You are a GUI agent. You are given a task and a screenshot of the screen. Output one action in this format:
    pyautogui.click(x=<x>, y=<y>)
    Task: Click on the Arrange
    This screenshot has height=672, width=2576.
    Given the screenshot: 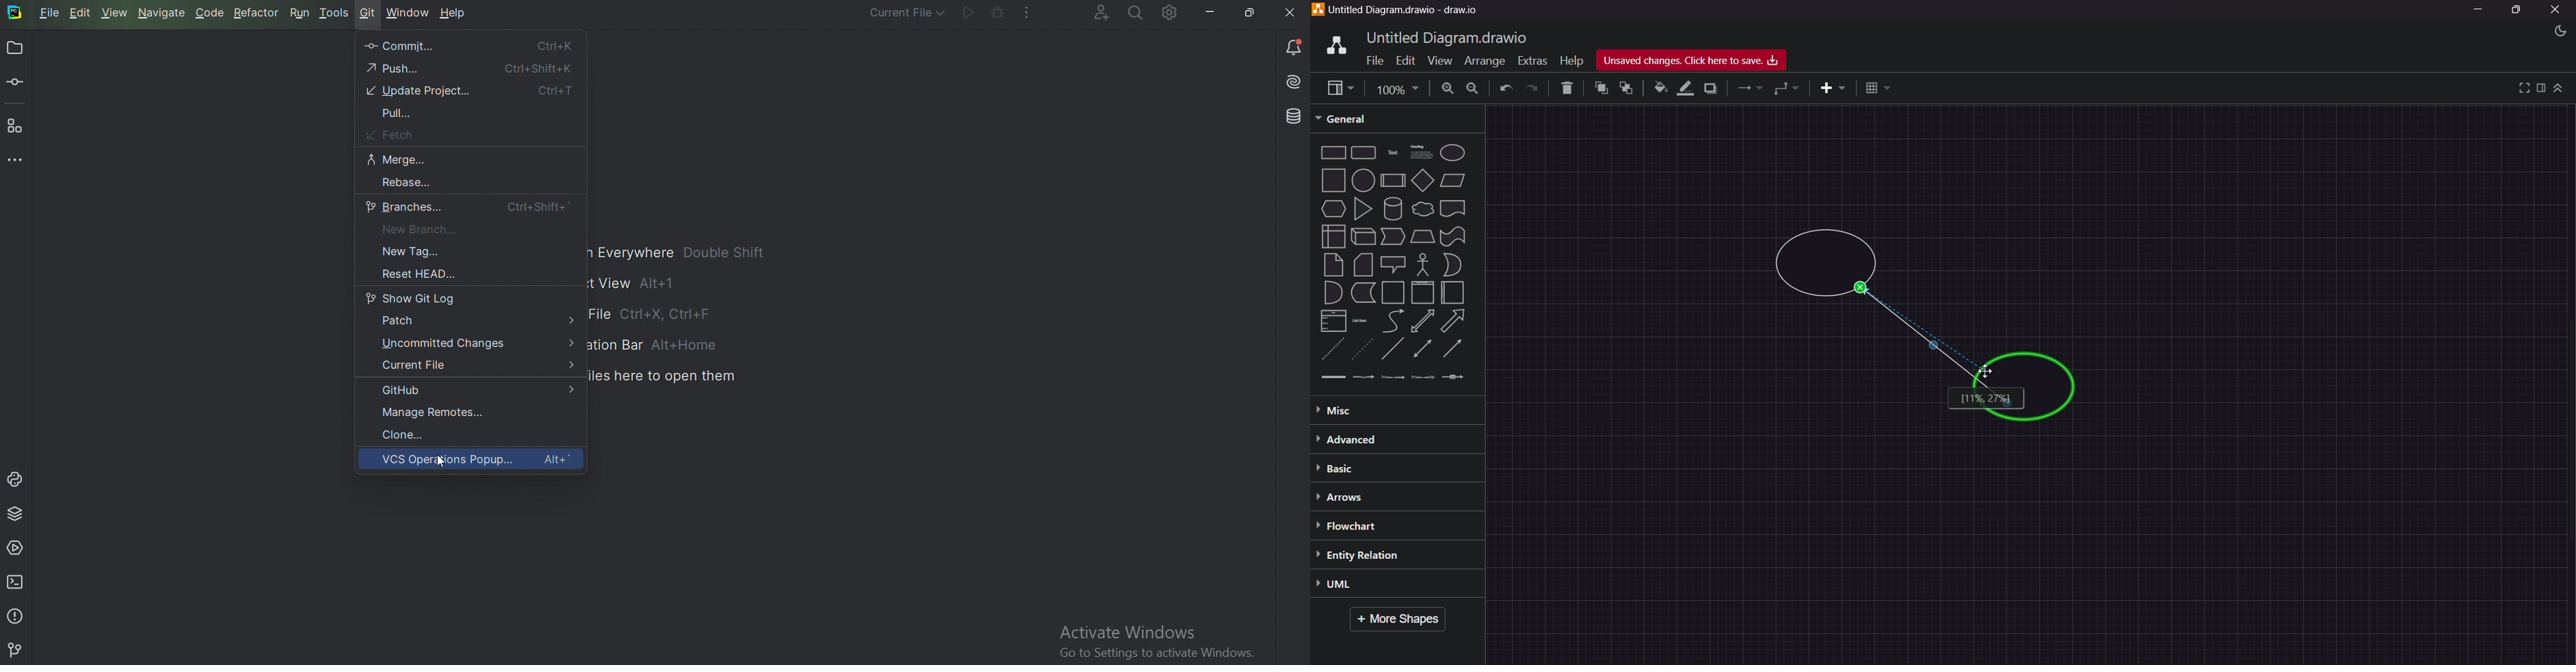 What is the action you would take?
    pyautogui.click(x=1482, y=62)
    